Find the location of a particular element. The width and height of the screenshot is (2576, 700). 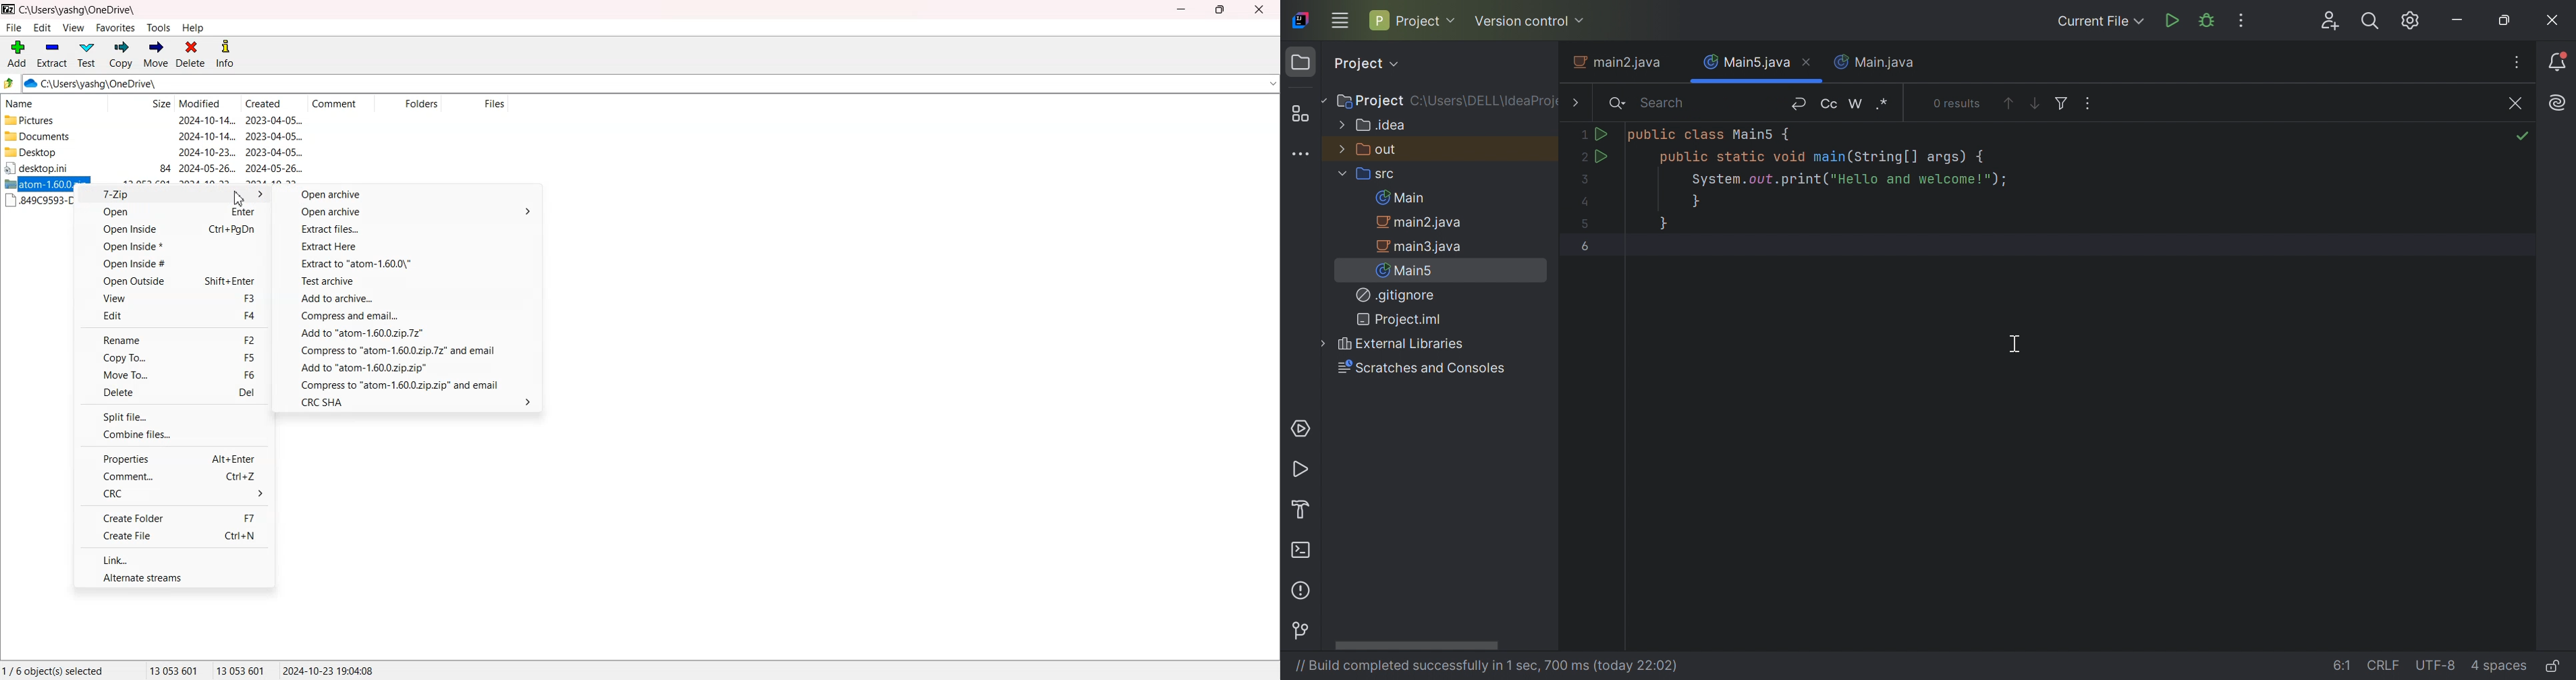

View is located at coordinates (173, 298).